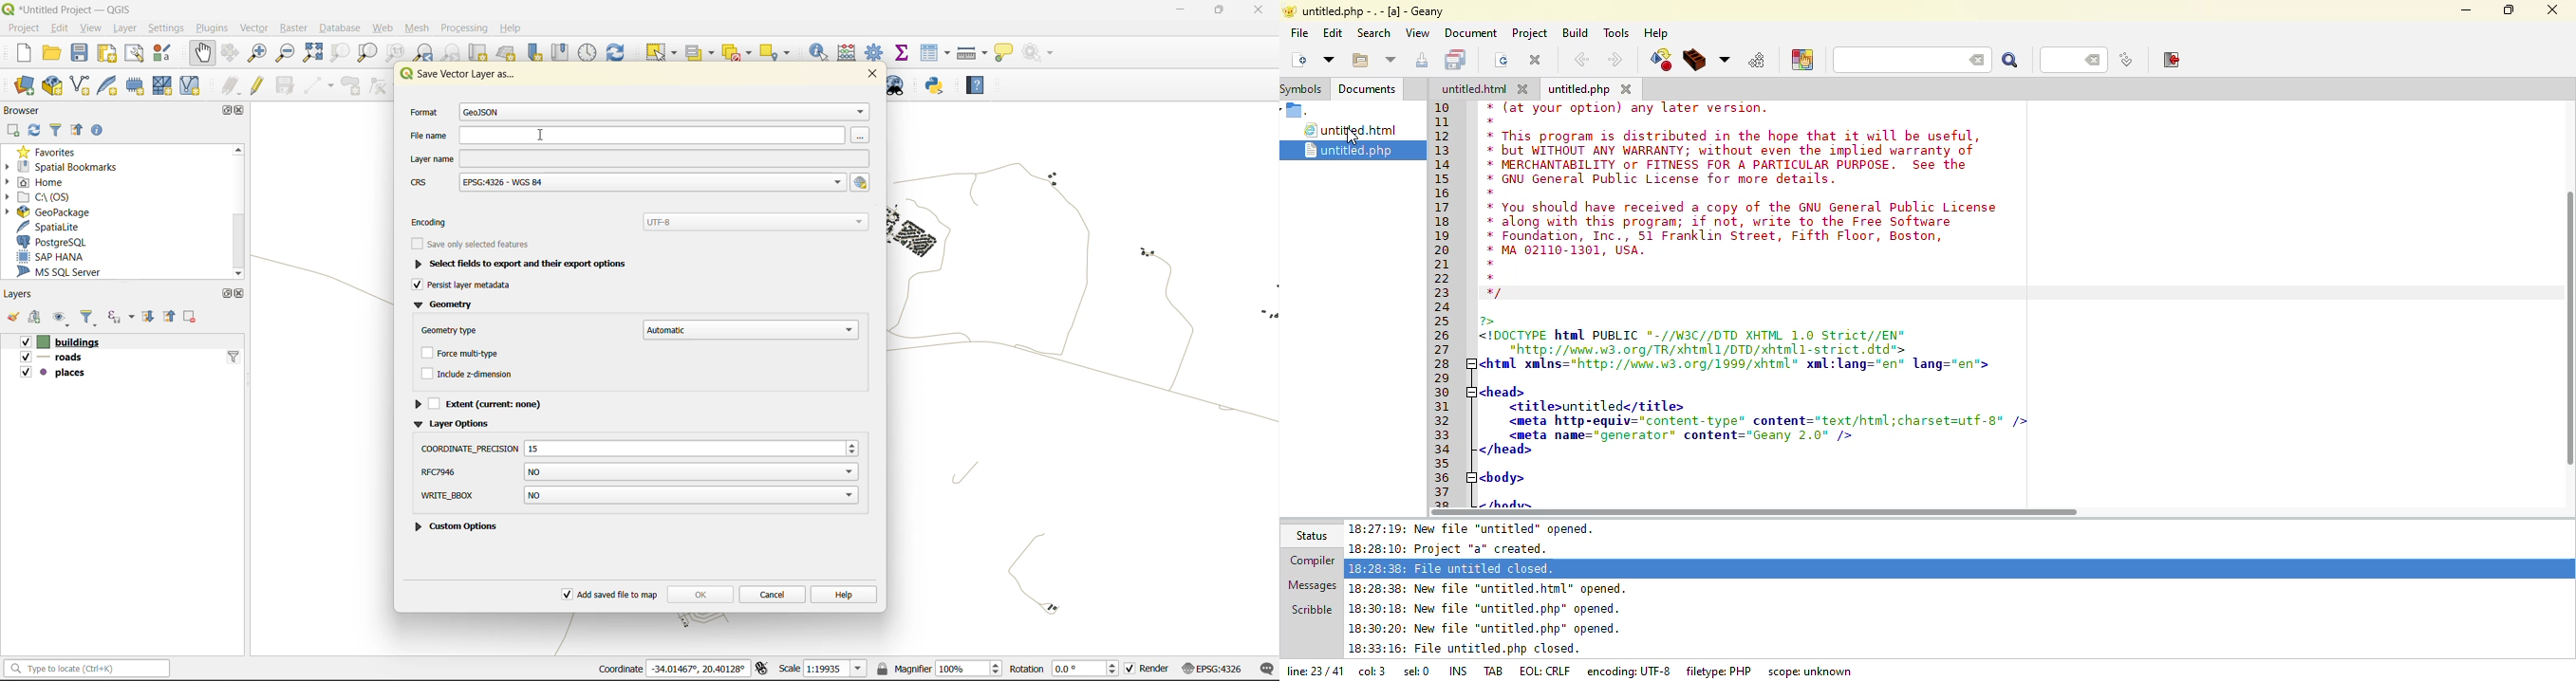 Image resolution: width=2576 pixels, height=700 pixels. I want to click on statistical summary, so click(904, 53).